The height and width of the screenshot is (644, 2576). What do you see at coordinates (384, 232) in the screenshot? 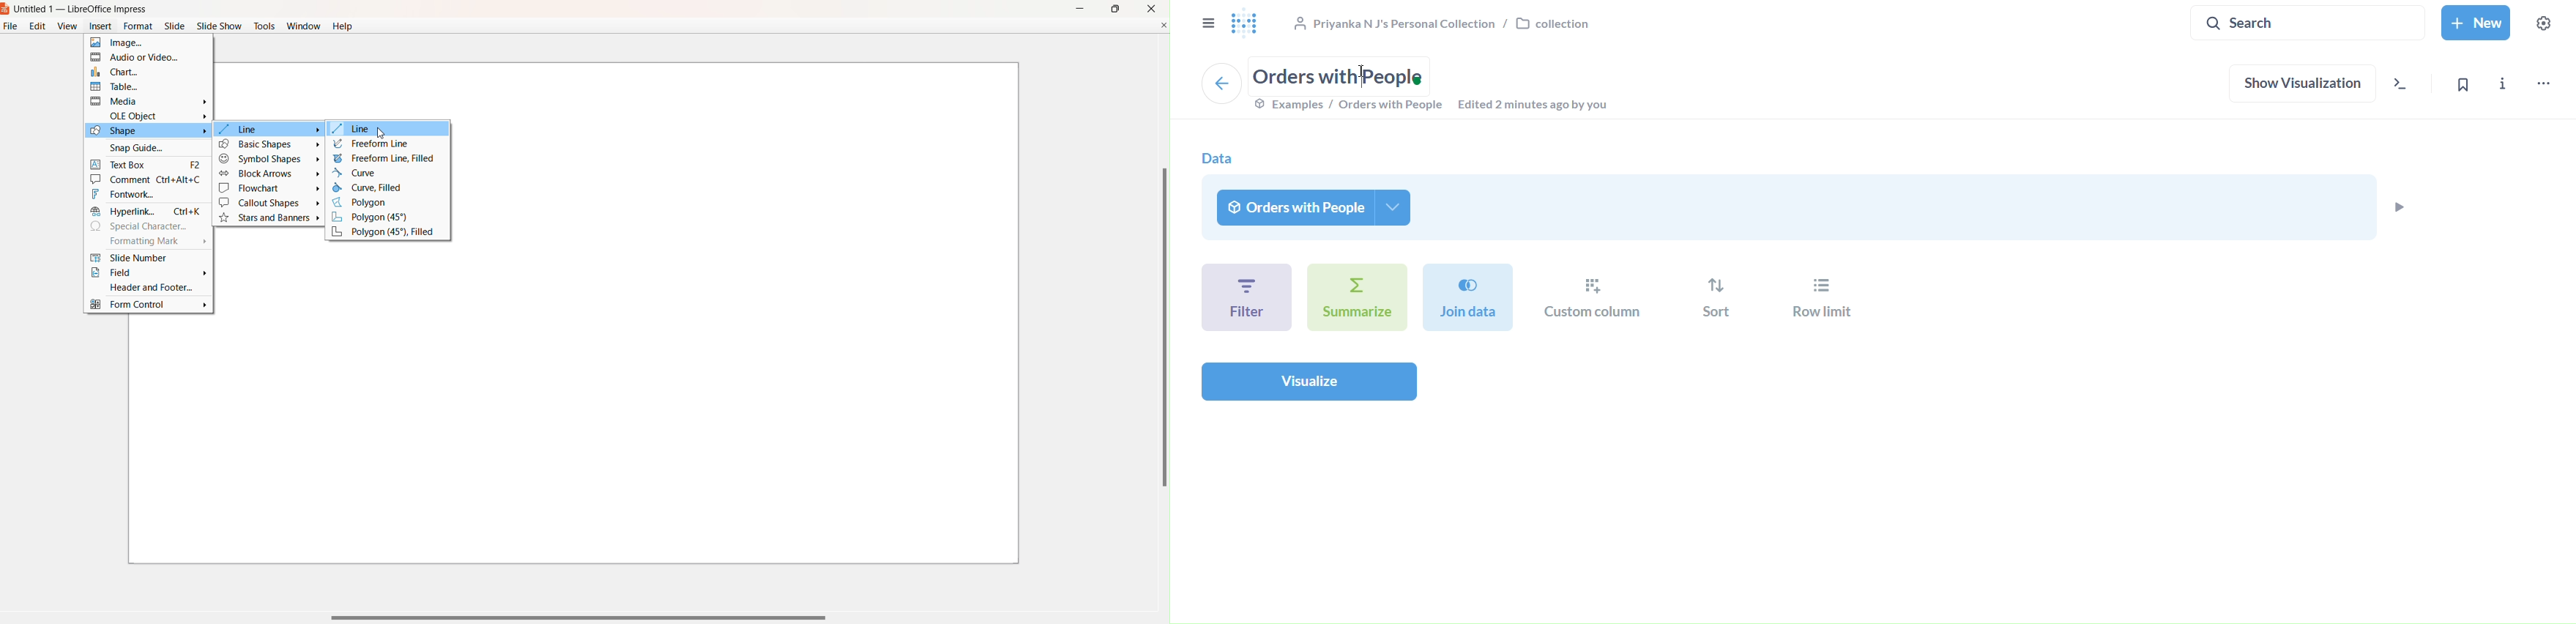
I see `Polygon (45) Degree, Filled` at bounding box center [384, 232].